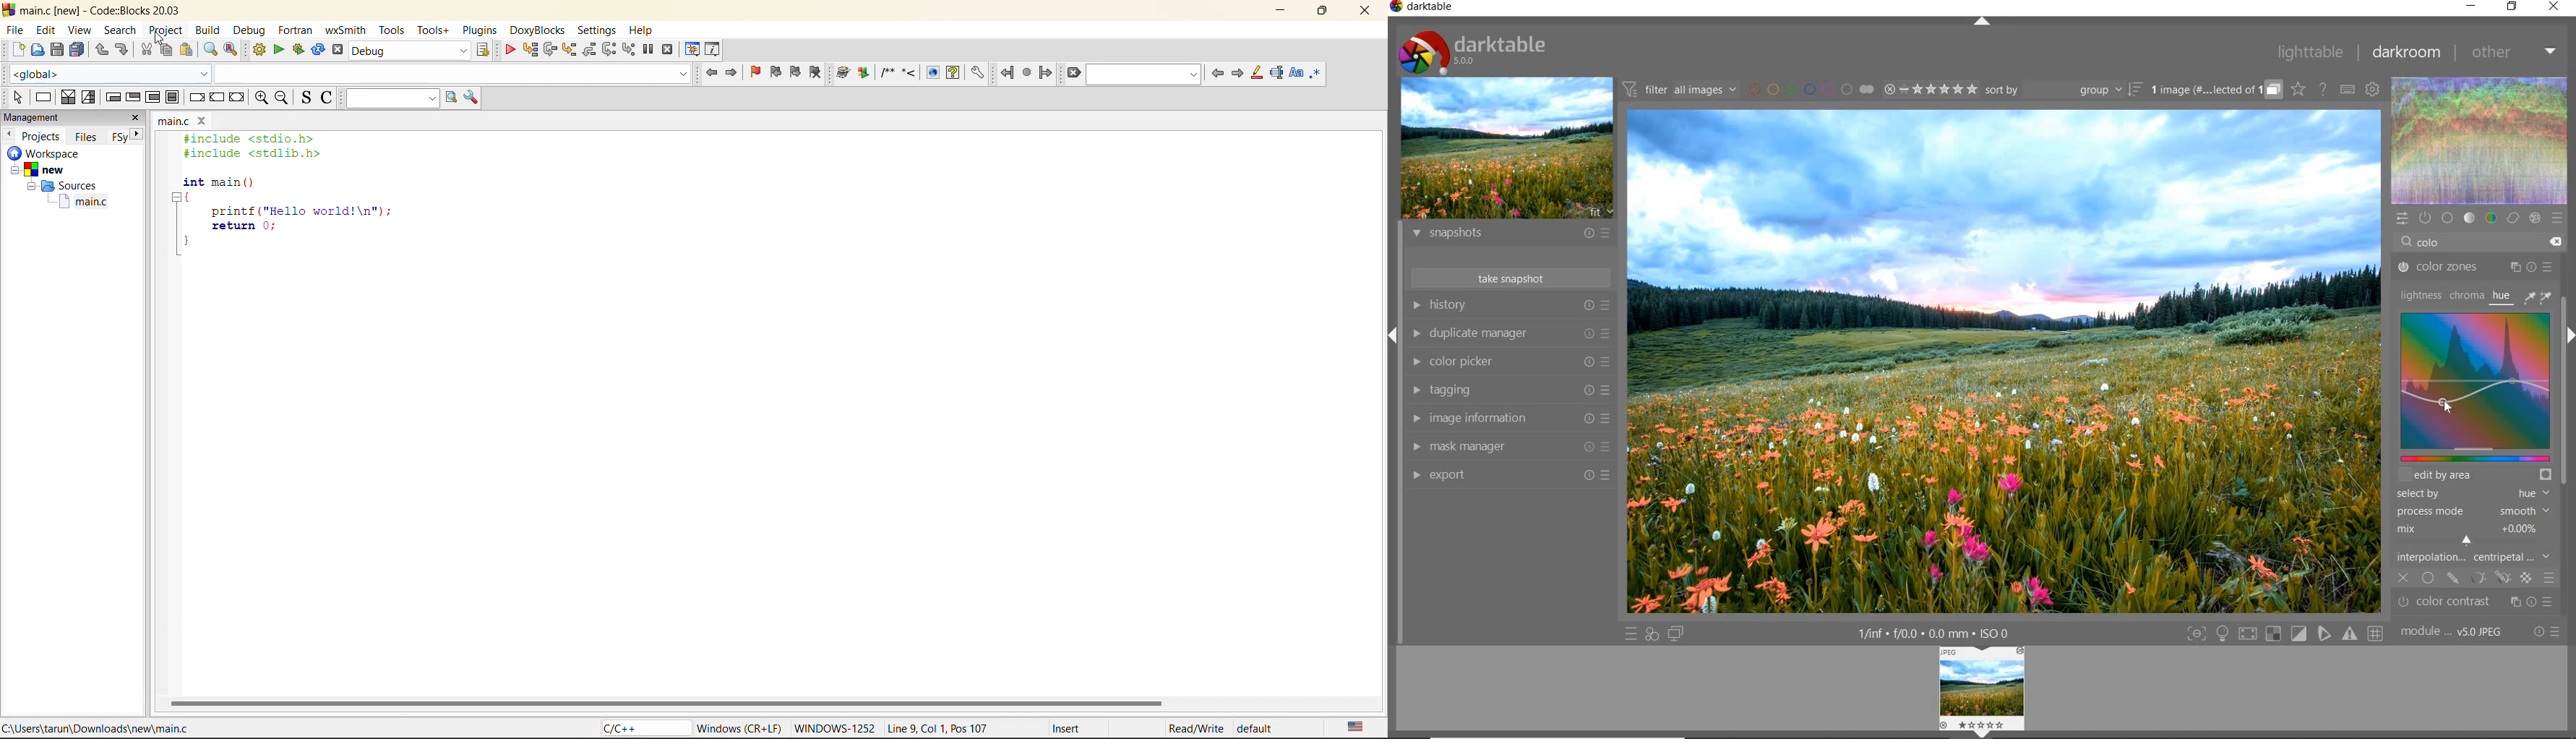 The width and height of the screenshot is (2576, 756). What do you see at coordinates (38, 50) in the screenshot?
I see `open` at bounding box center [38, 50].